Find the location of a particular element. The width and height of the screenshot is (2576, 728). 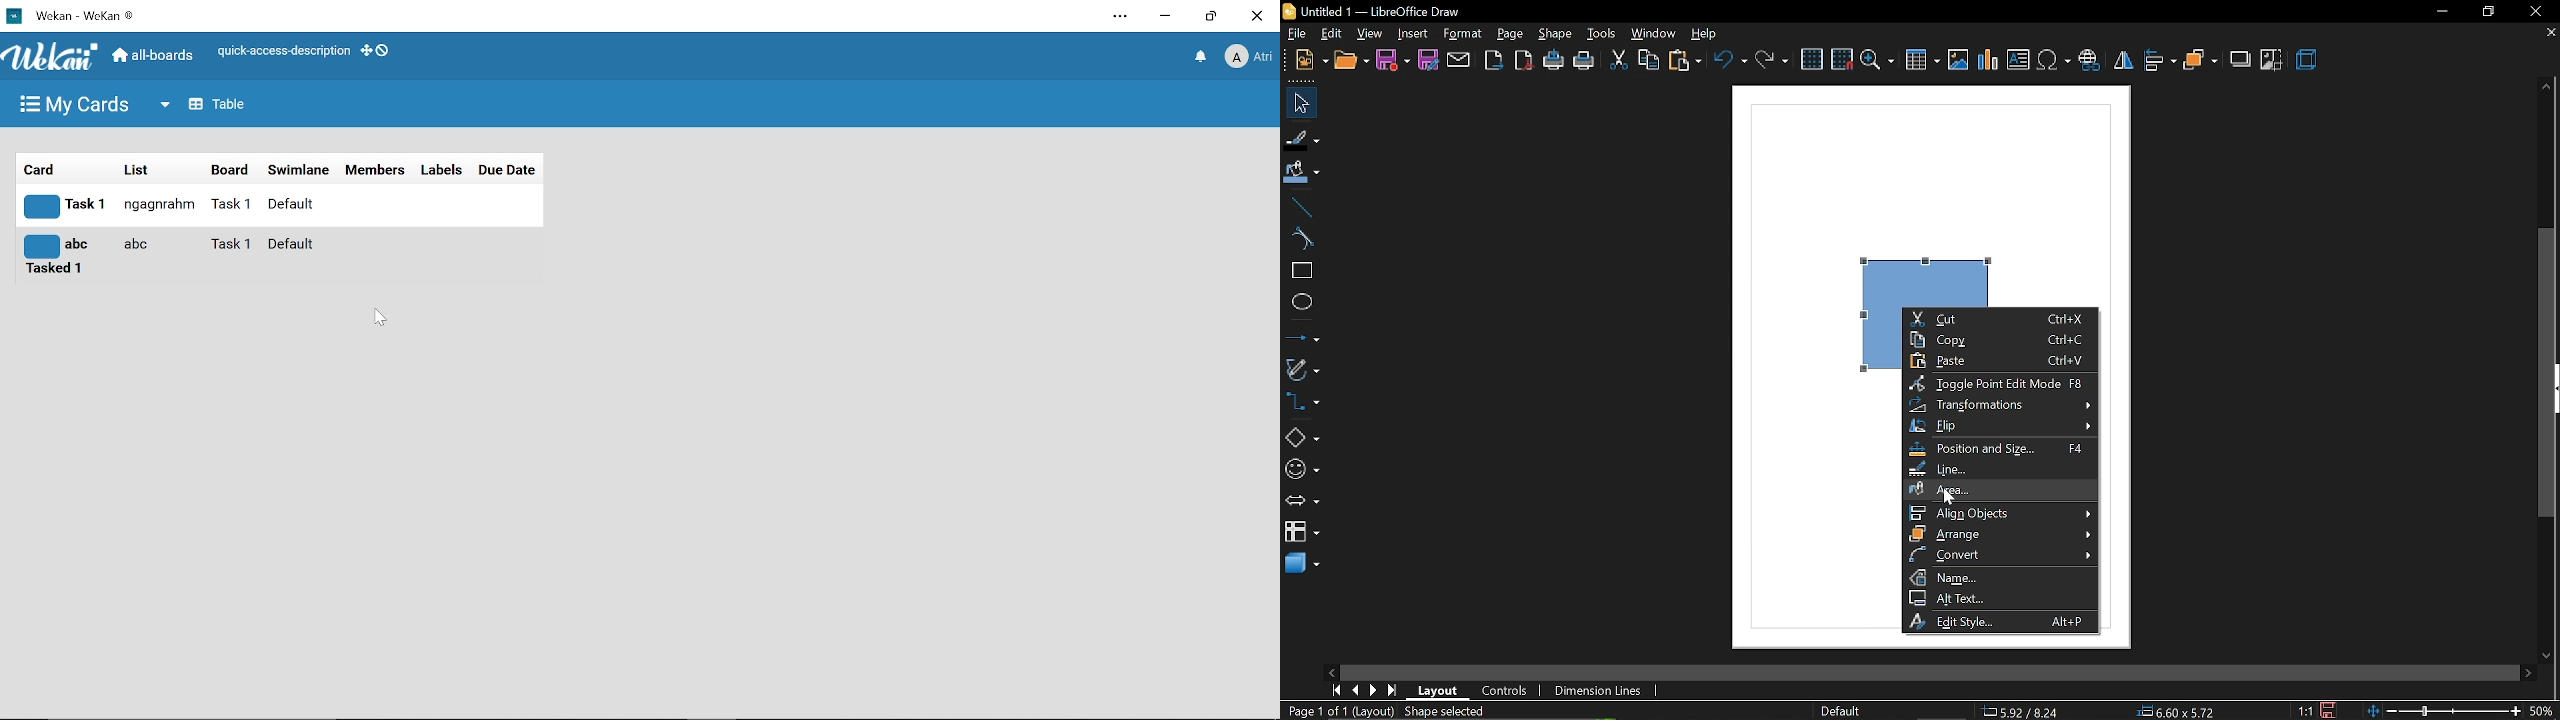

Move right is located at coordinates (2529, 673).